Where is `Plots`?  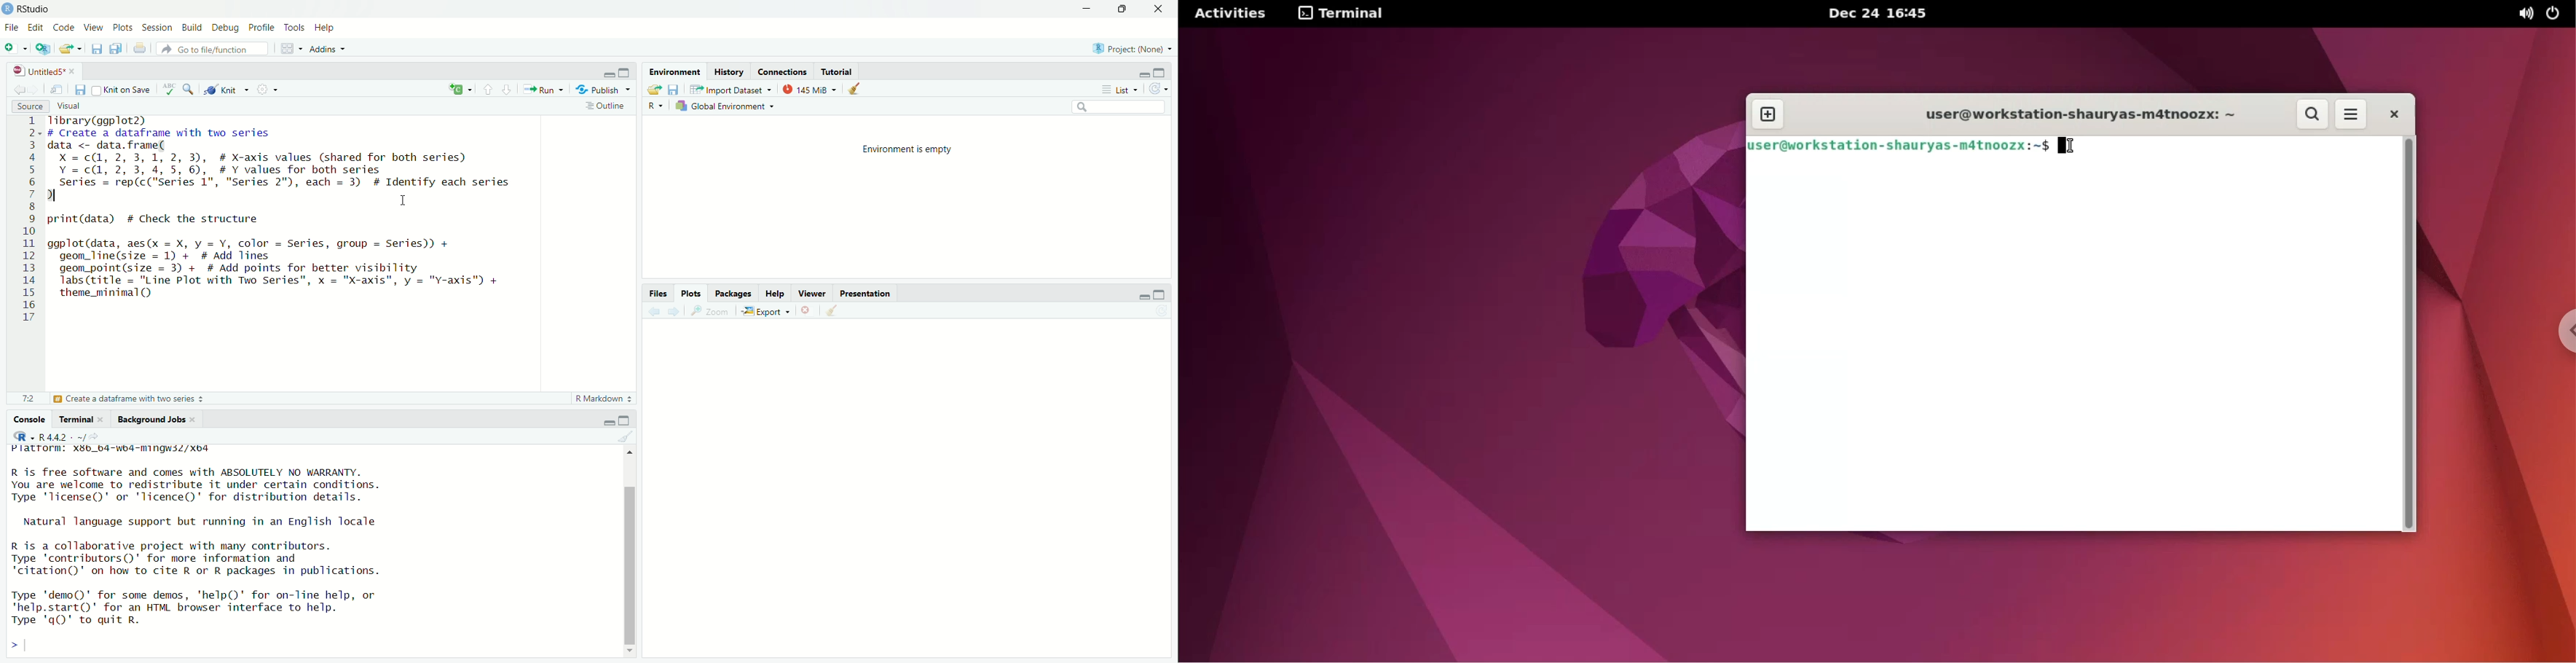
Plots is located at coordinates (693, 294).